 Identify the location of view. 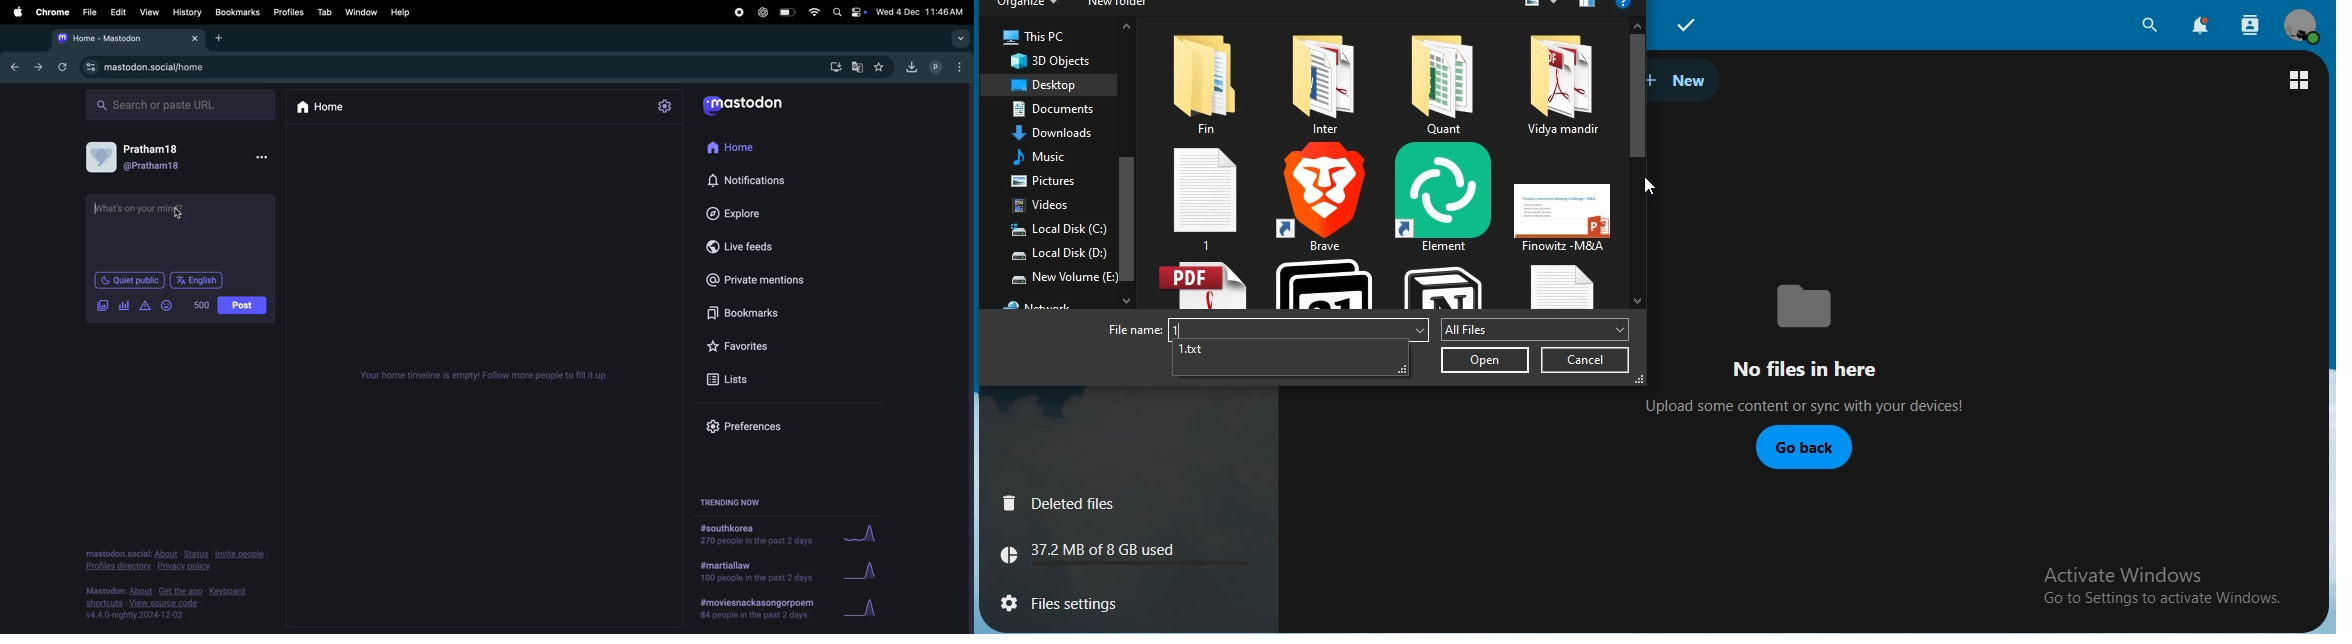
(2298, 81).